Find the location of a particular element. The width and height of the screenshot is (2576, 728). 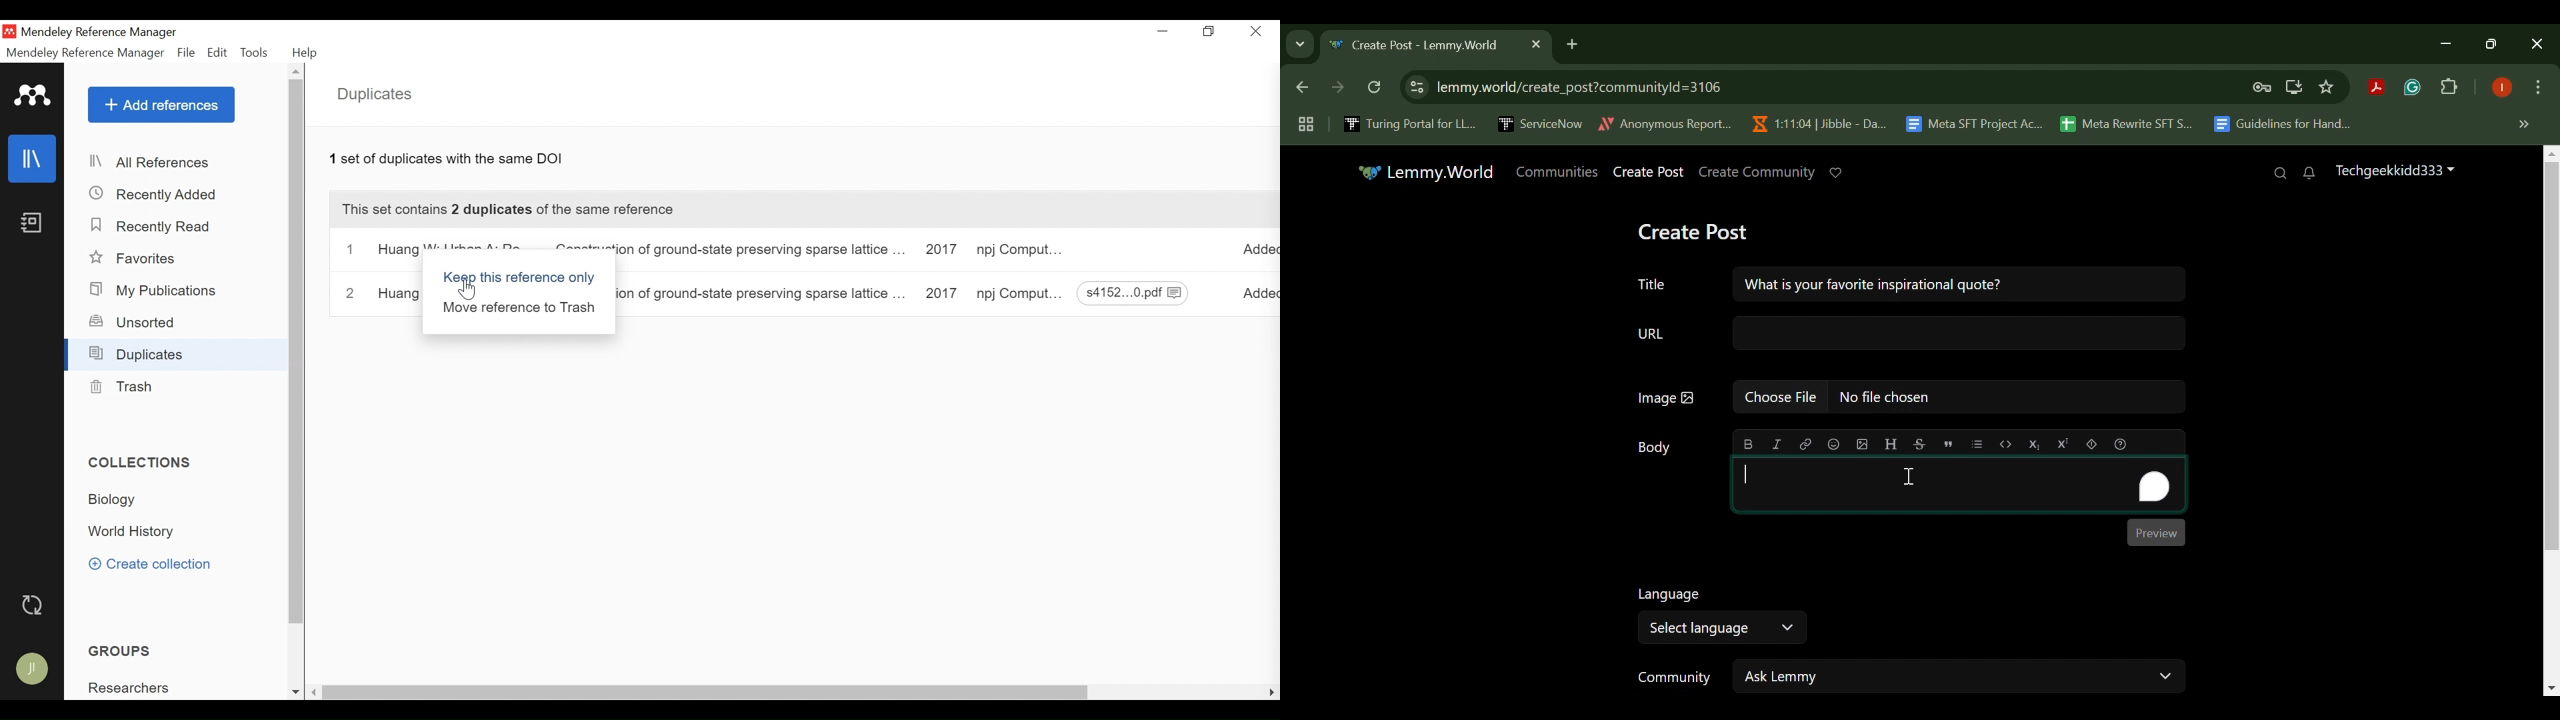

Favorites is located at coordinates (134, 259).